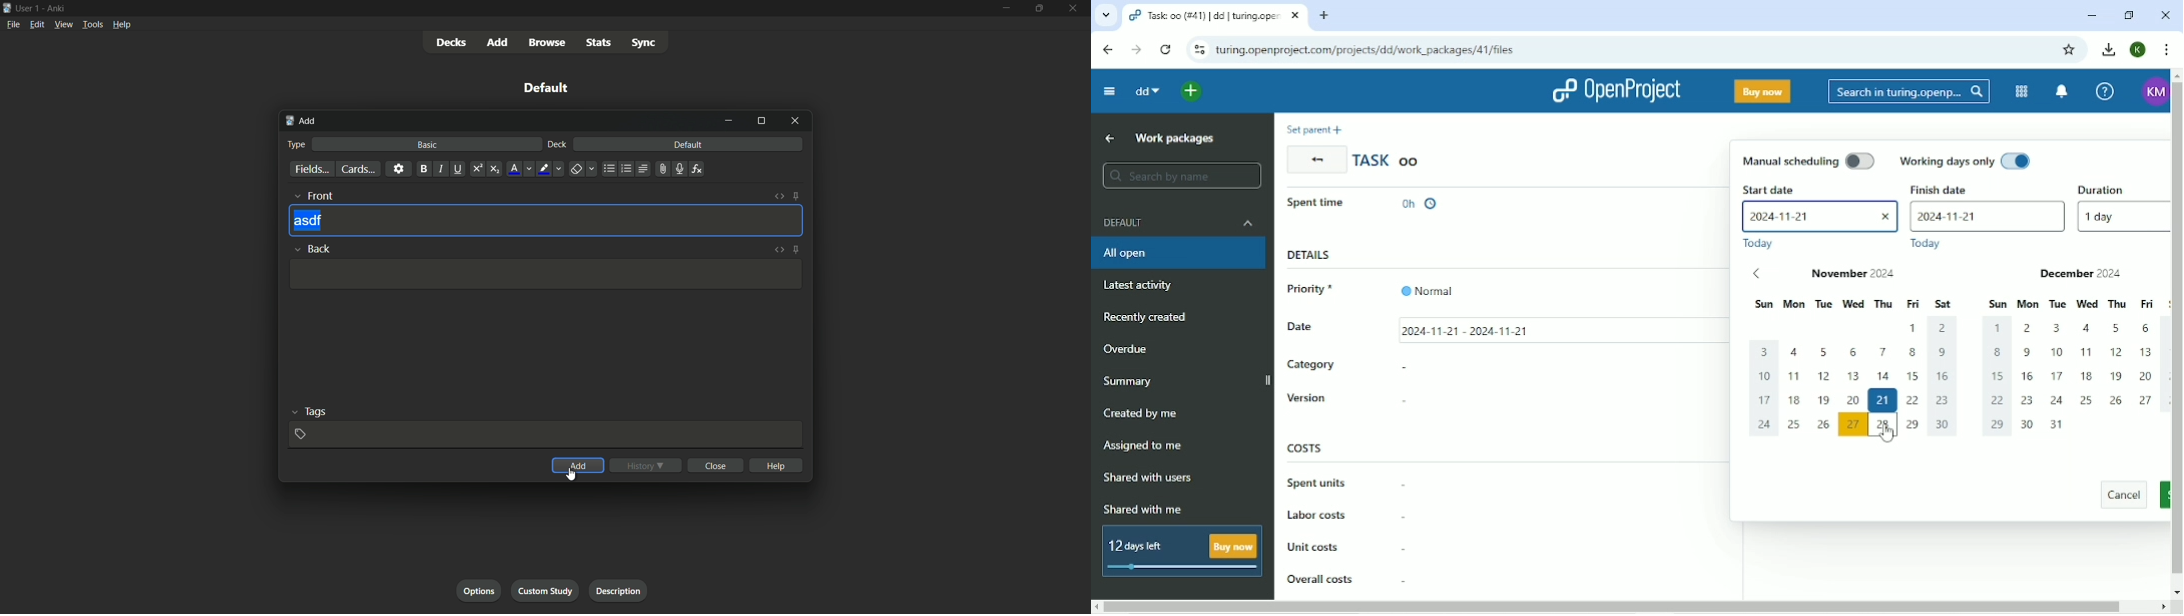 Image resolution: width=2184 pixels, height=616 pixels. I want to click on basic, so click(428, 144).